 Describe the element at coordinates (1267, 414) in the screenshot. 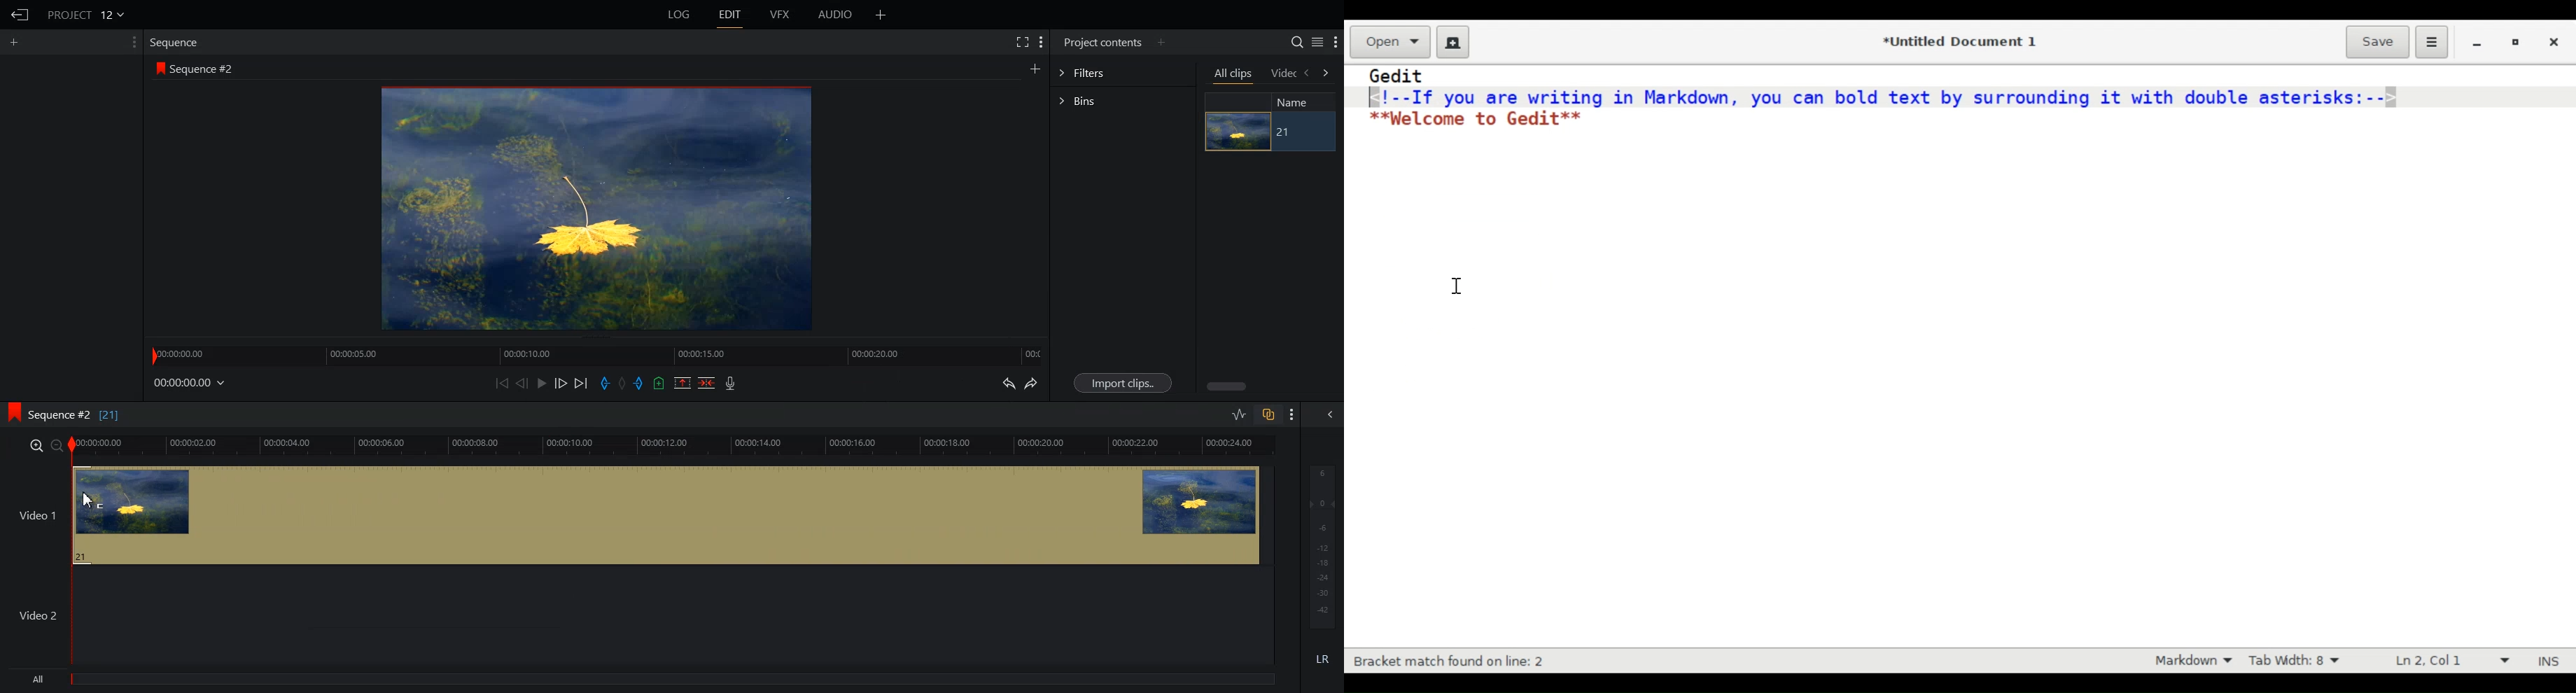

I see `Toggle Auto track Sync` at that location.